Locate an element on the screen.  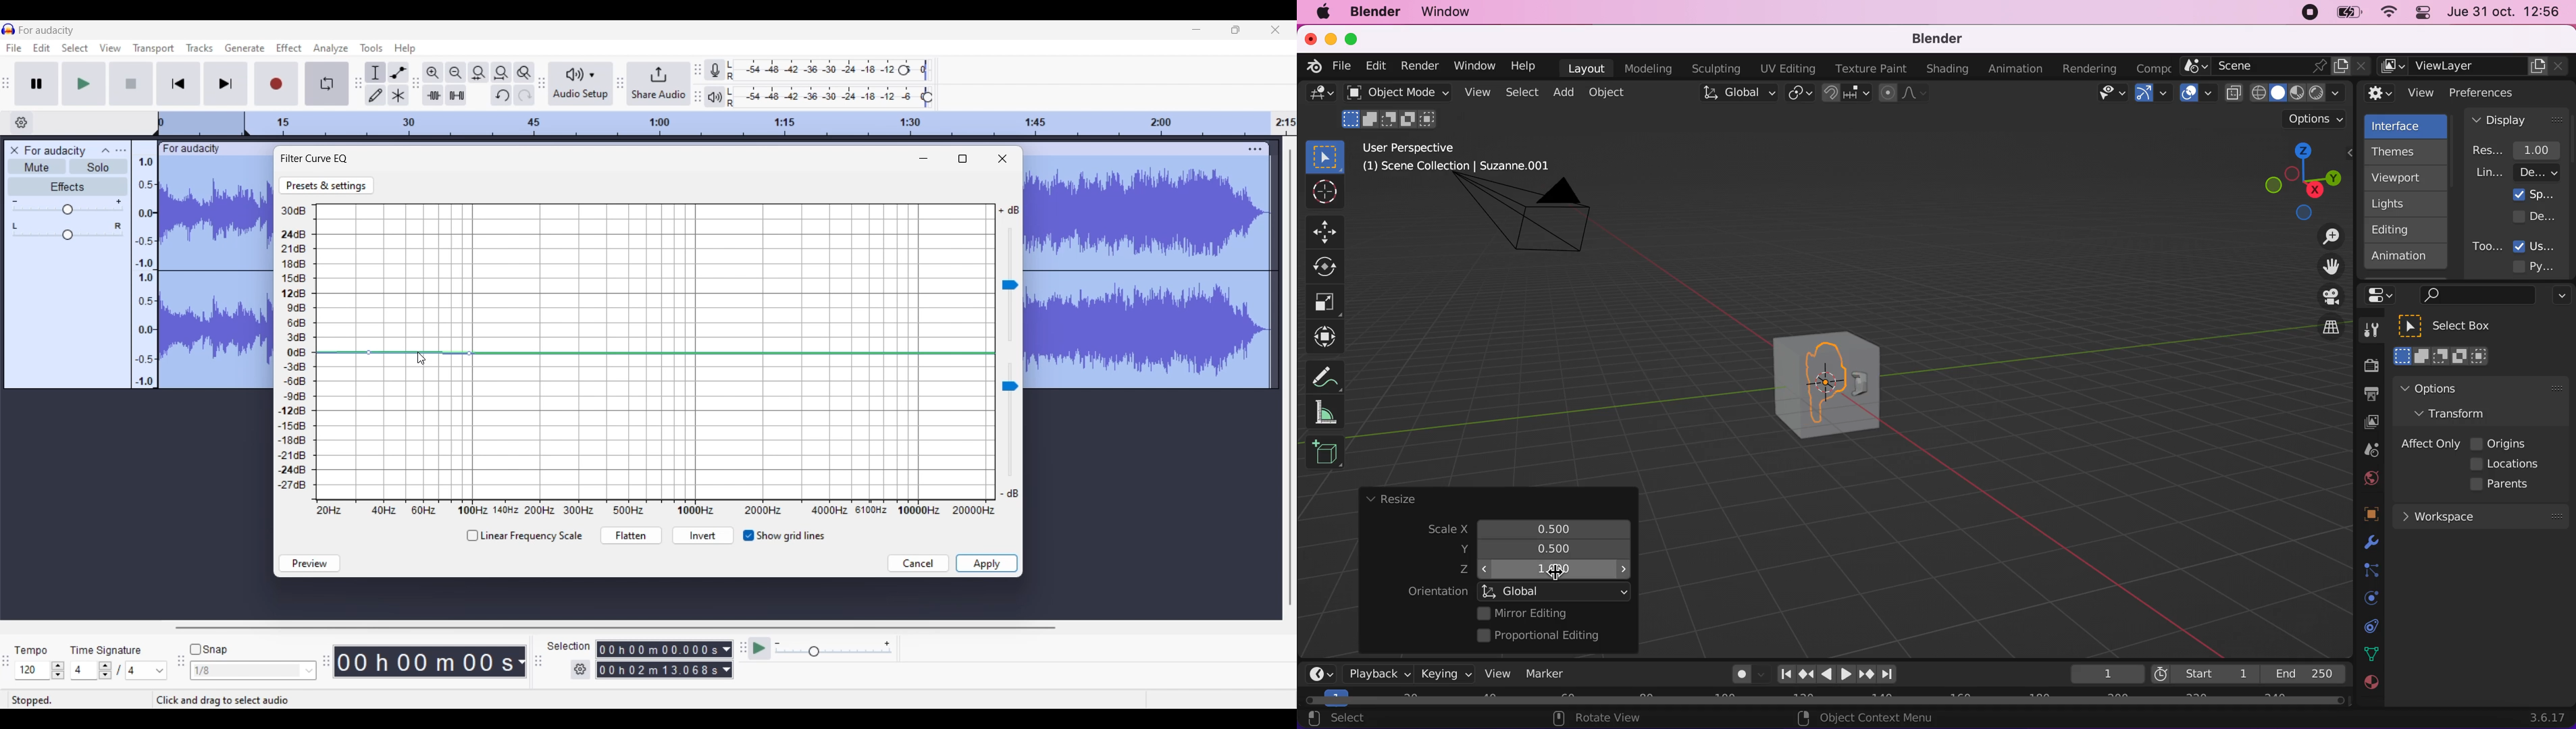
Fullscreen is located at coordinates (962, 159).